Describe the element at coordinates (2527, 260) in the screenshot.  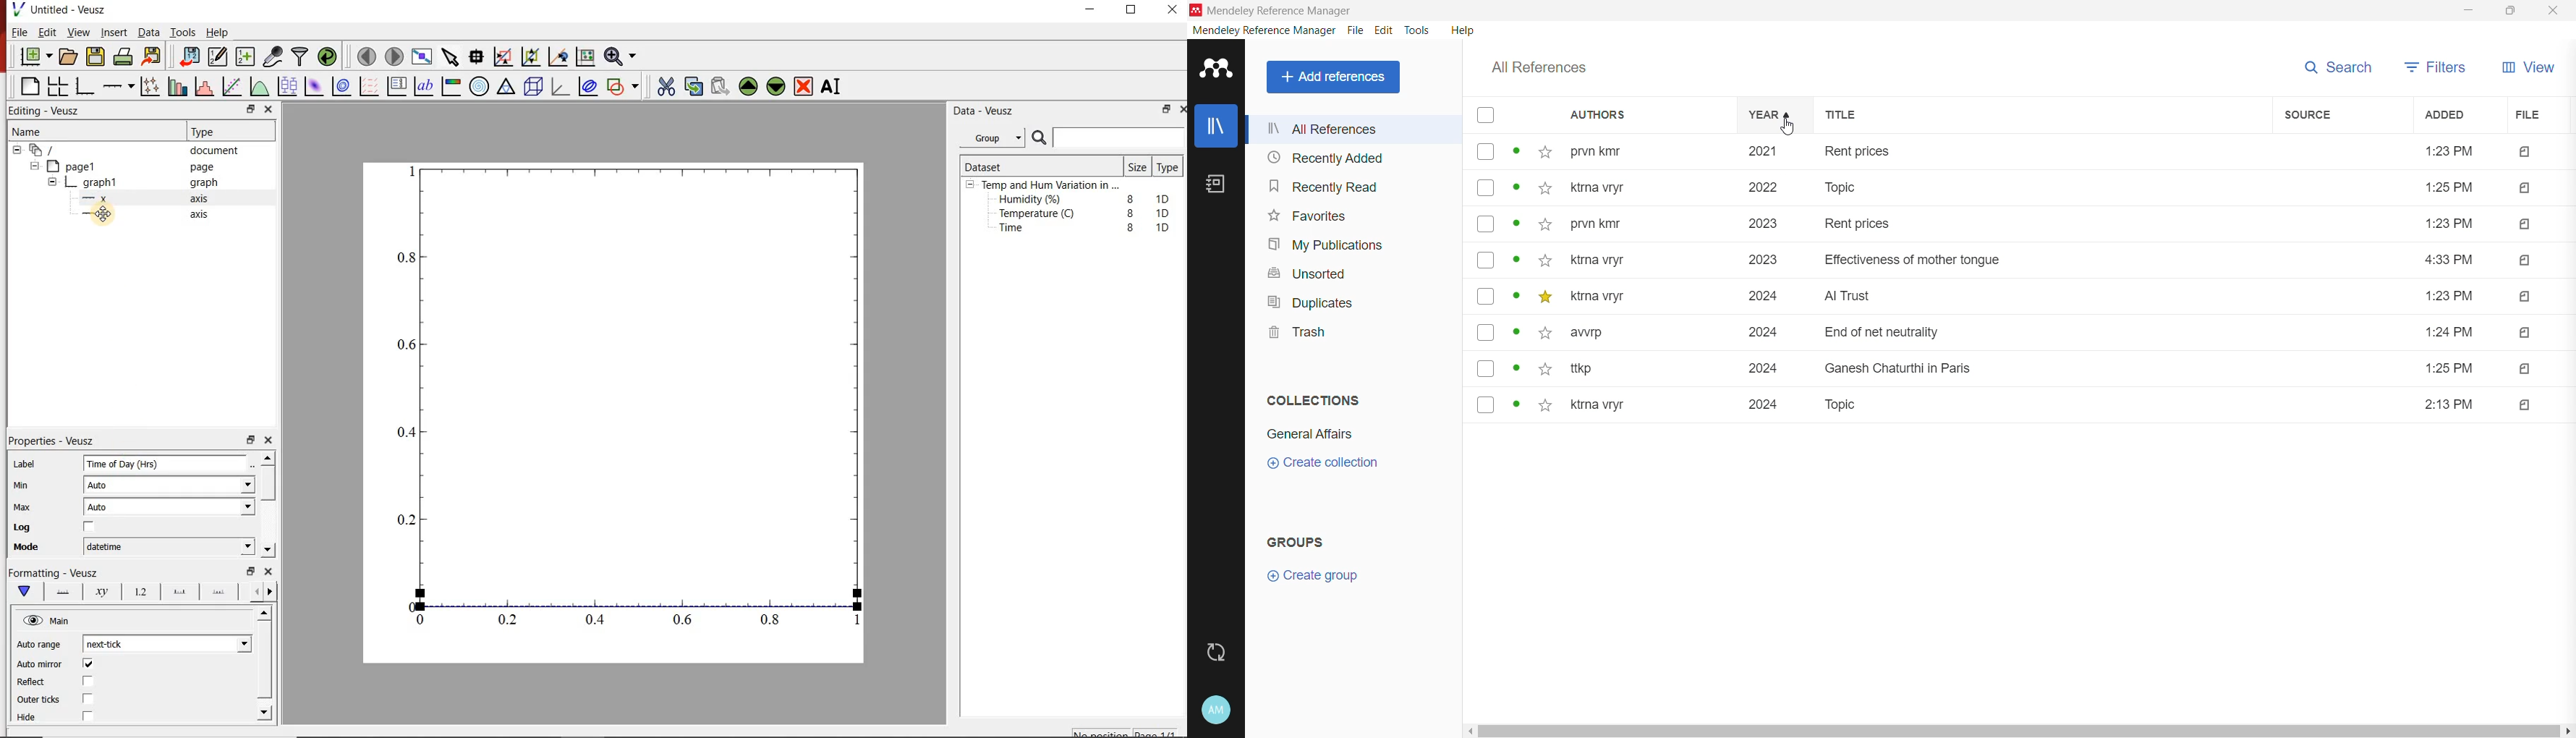
I see `file type` at that location.